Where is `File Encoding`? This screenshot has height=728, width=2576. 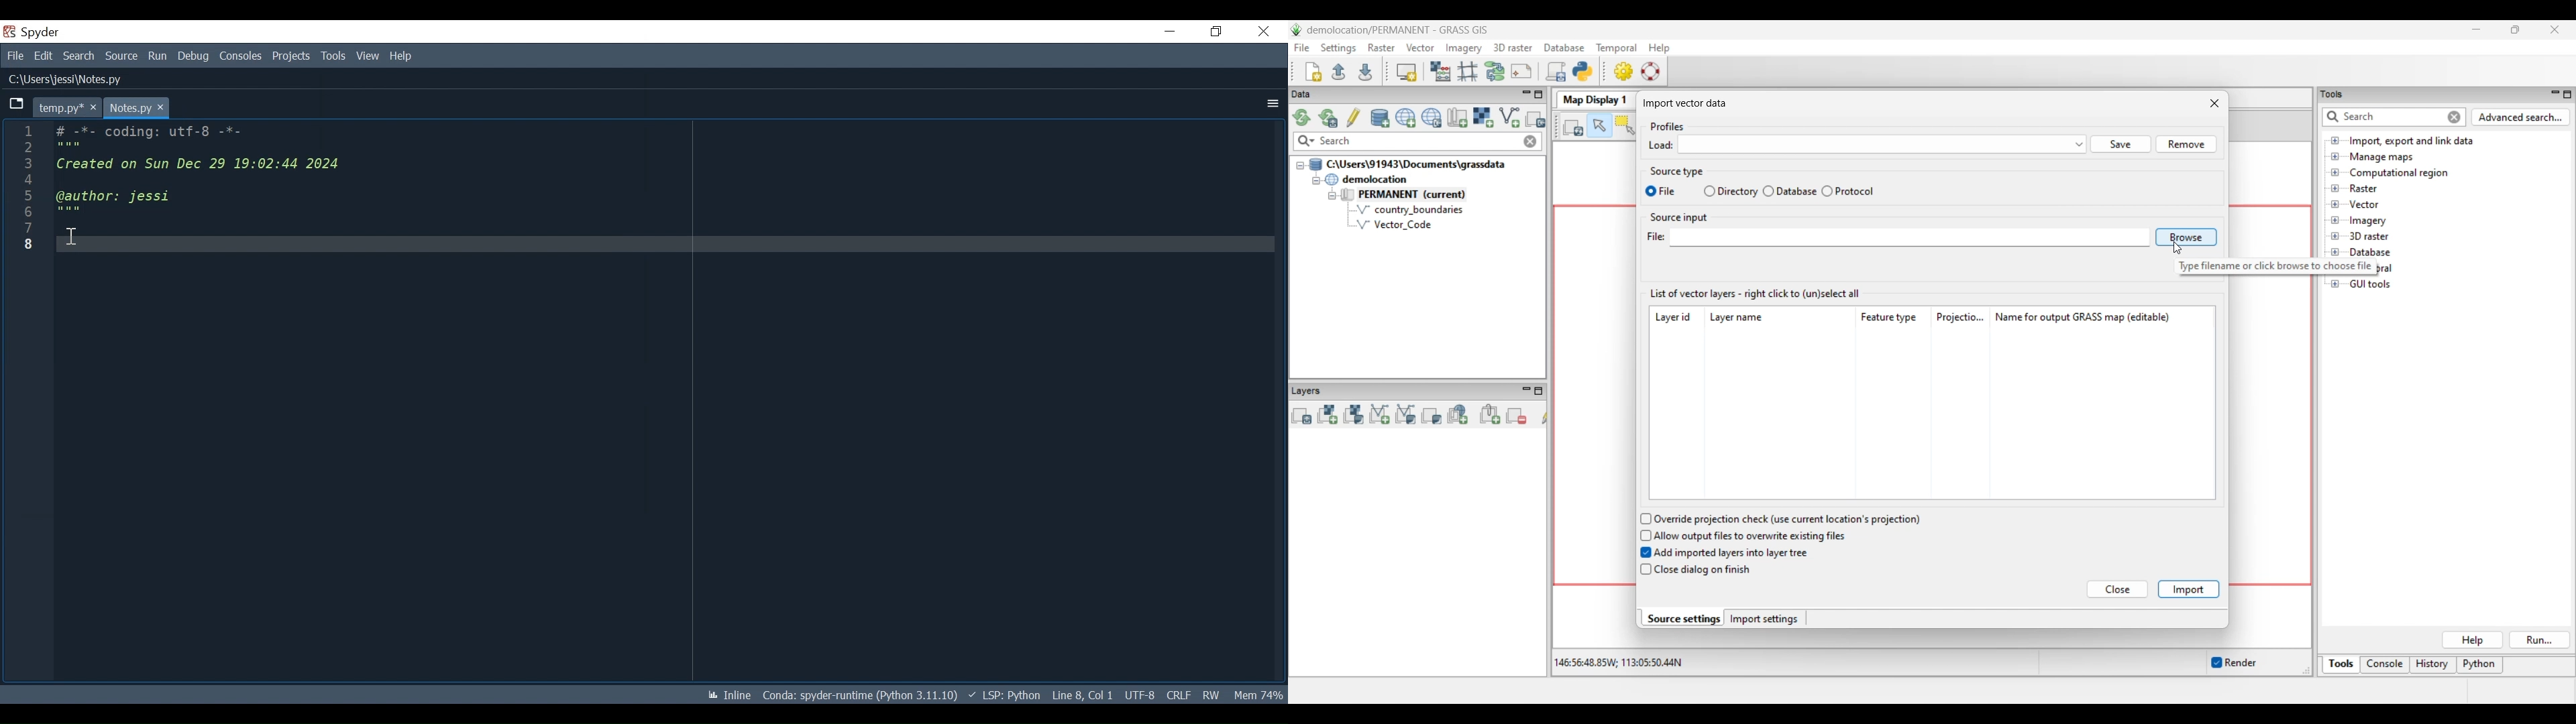 File Encoding is located at coordinates (1140, 695).